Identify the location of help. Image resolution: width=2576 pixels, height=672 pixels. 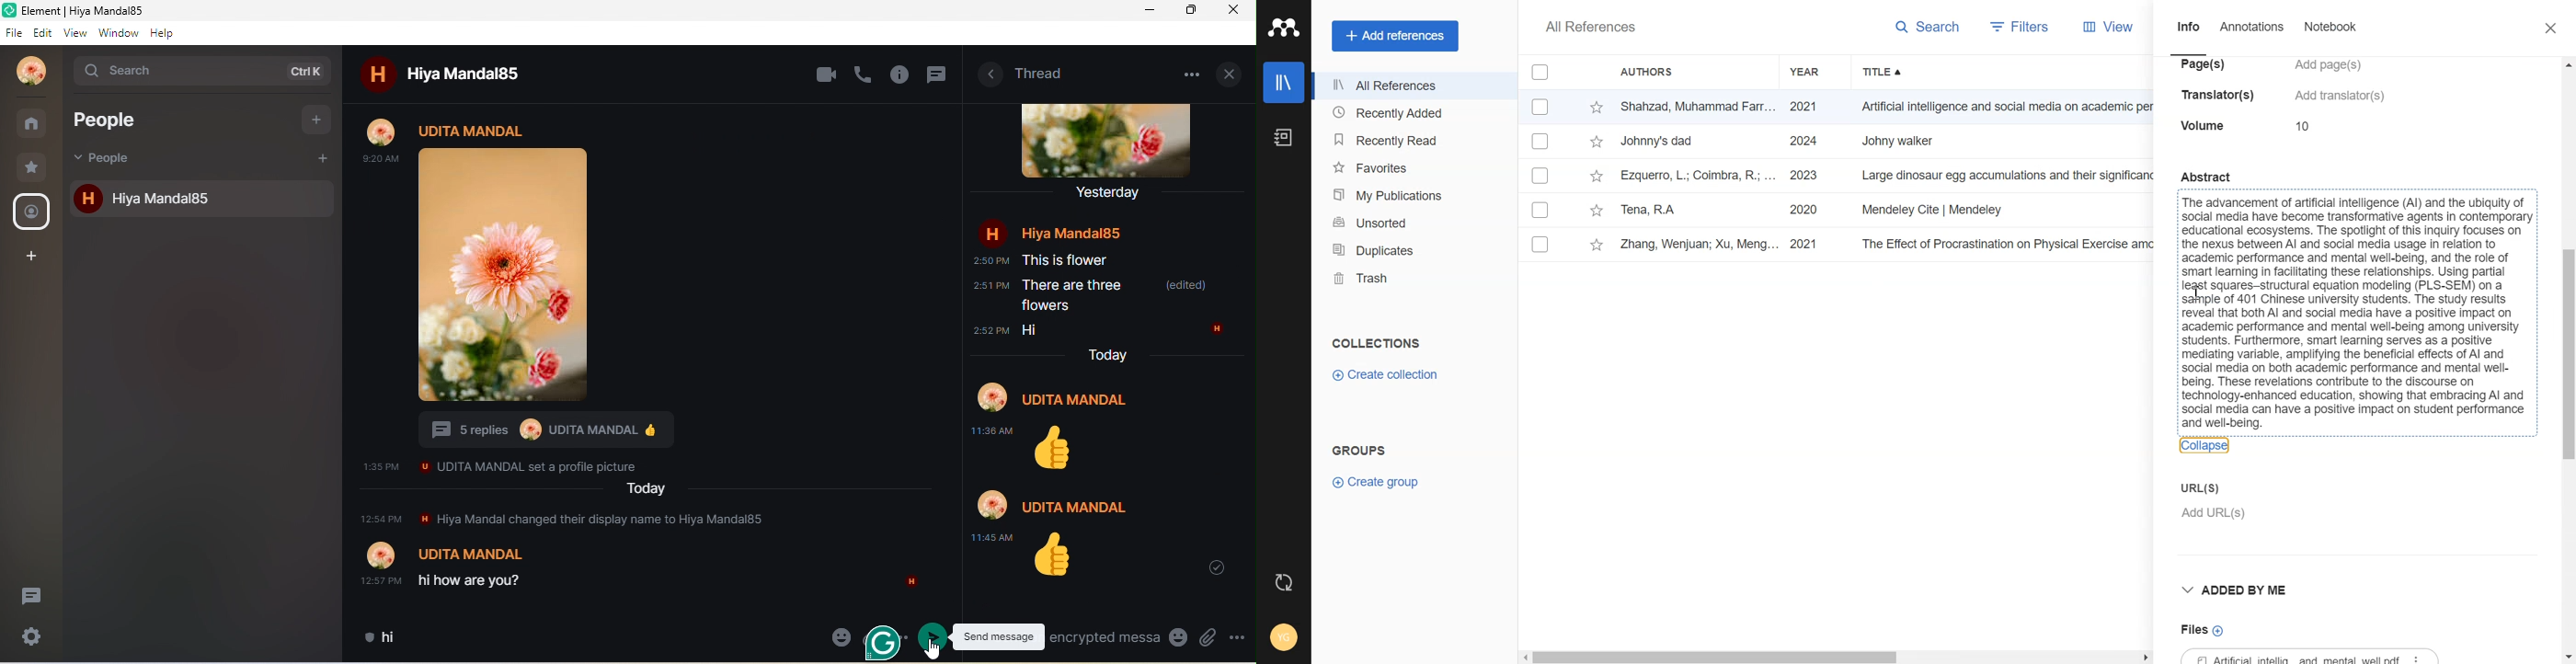
(168, 33).